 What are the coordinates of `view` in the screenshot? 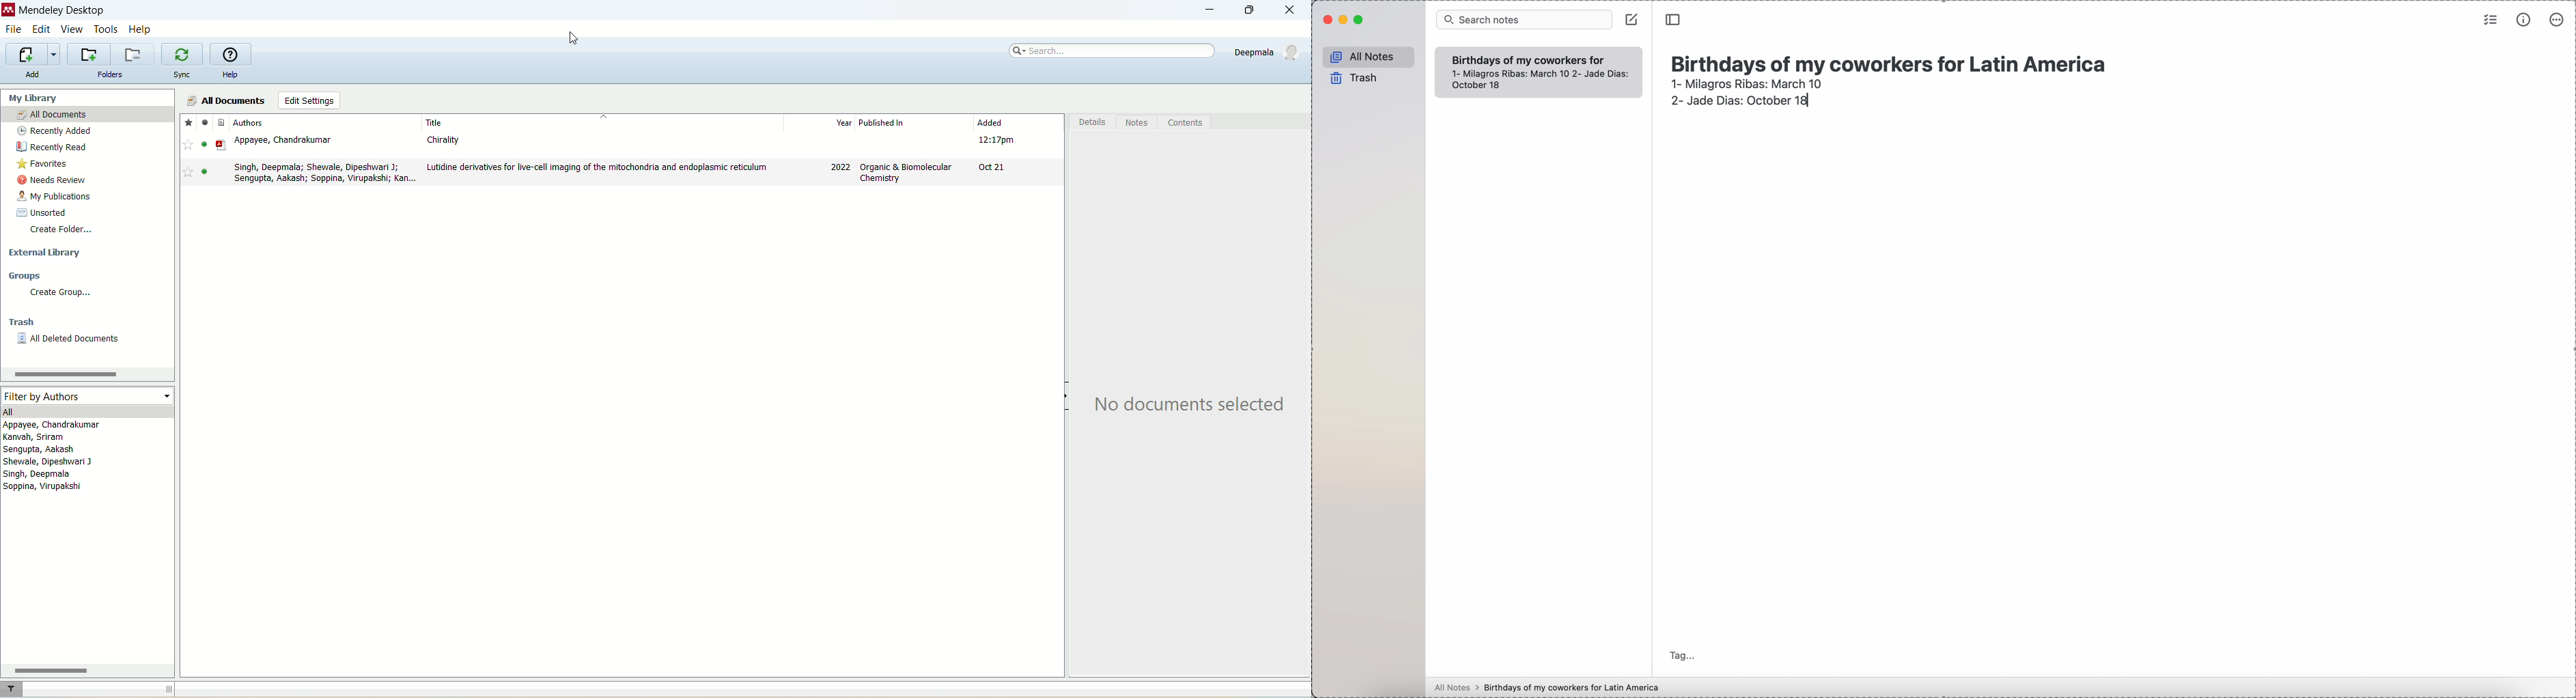 It's located at (72, 29).